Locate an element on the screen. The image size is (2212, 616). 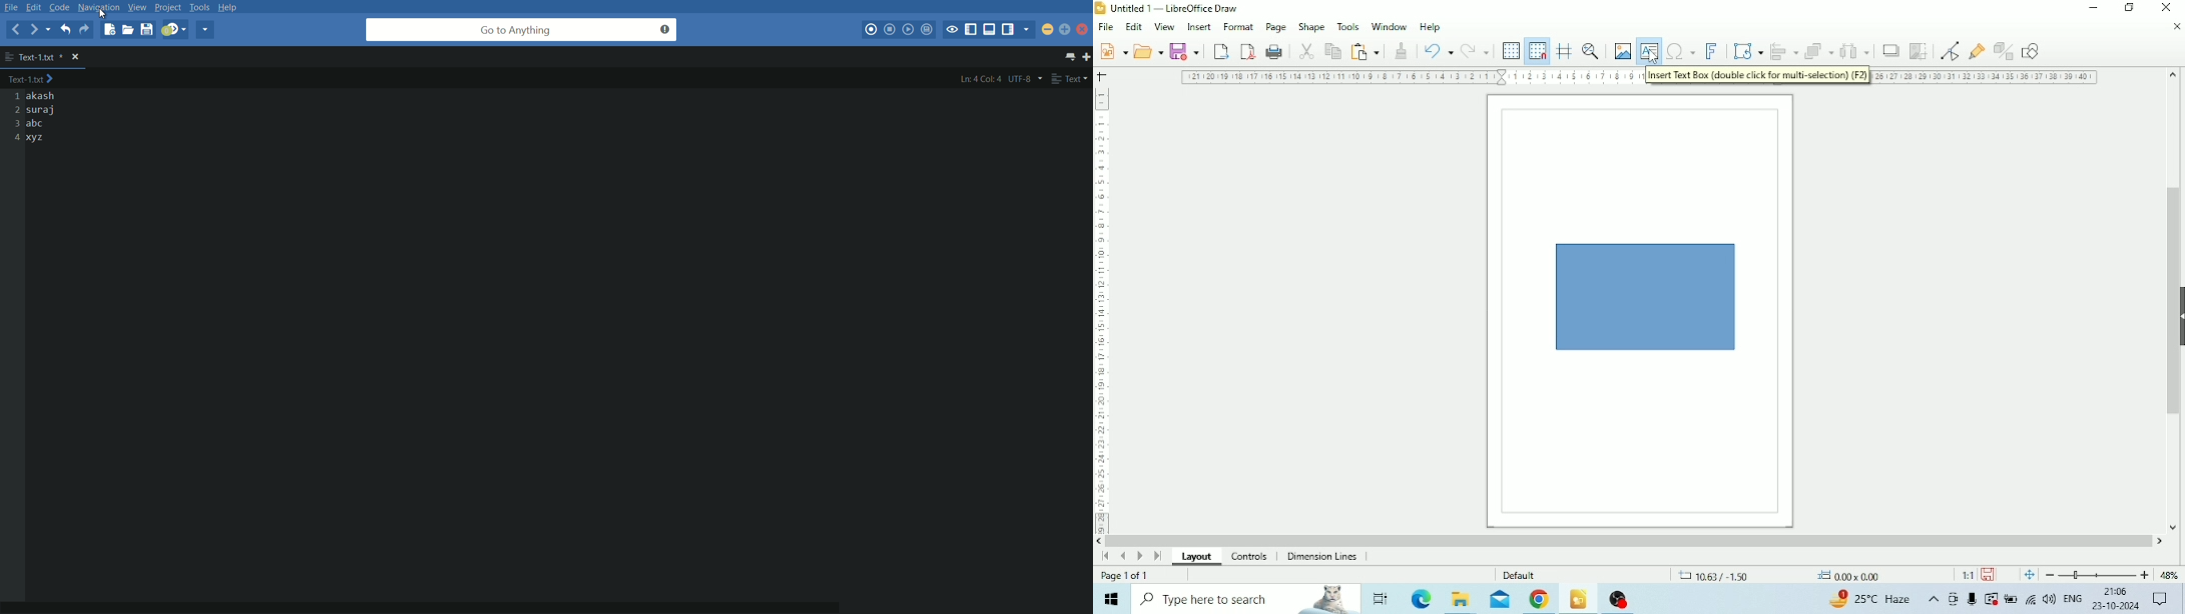
Restore Down is located at coordinates (2128, 9).